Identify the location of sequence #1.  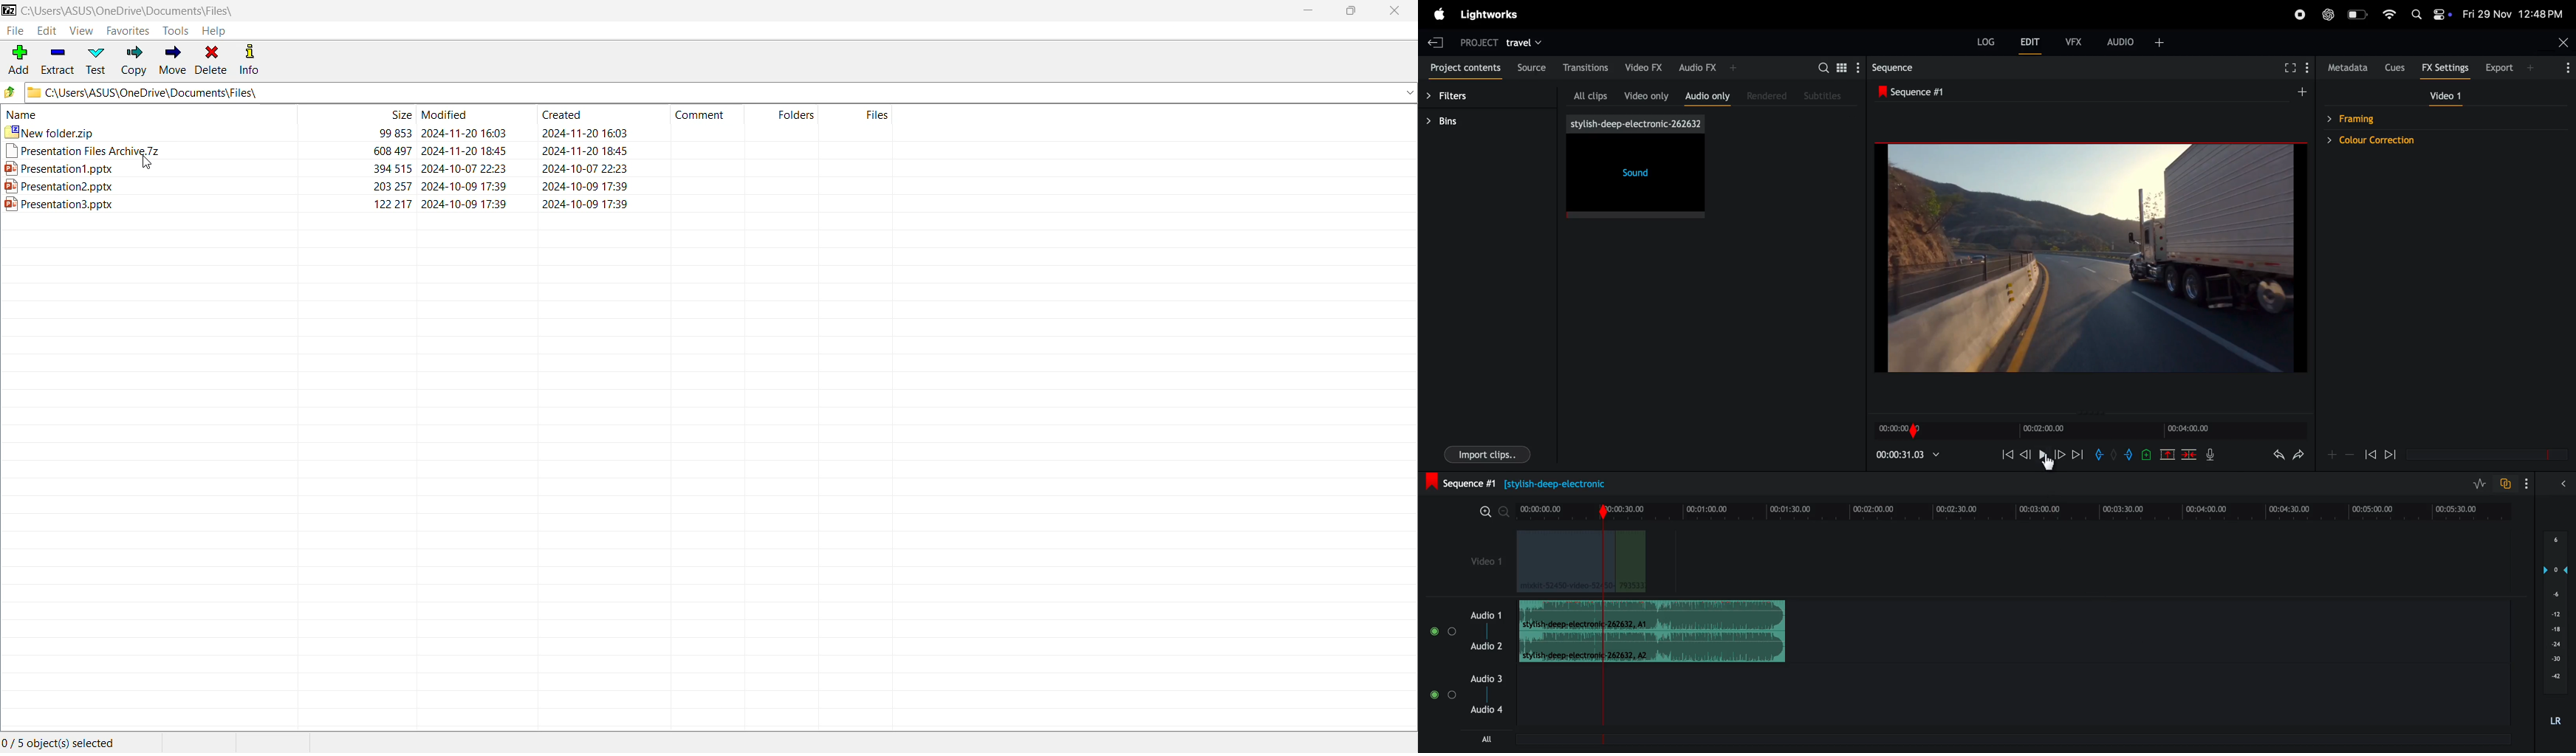
(1918, 93).